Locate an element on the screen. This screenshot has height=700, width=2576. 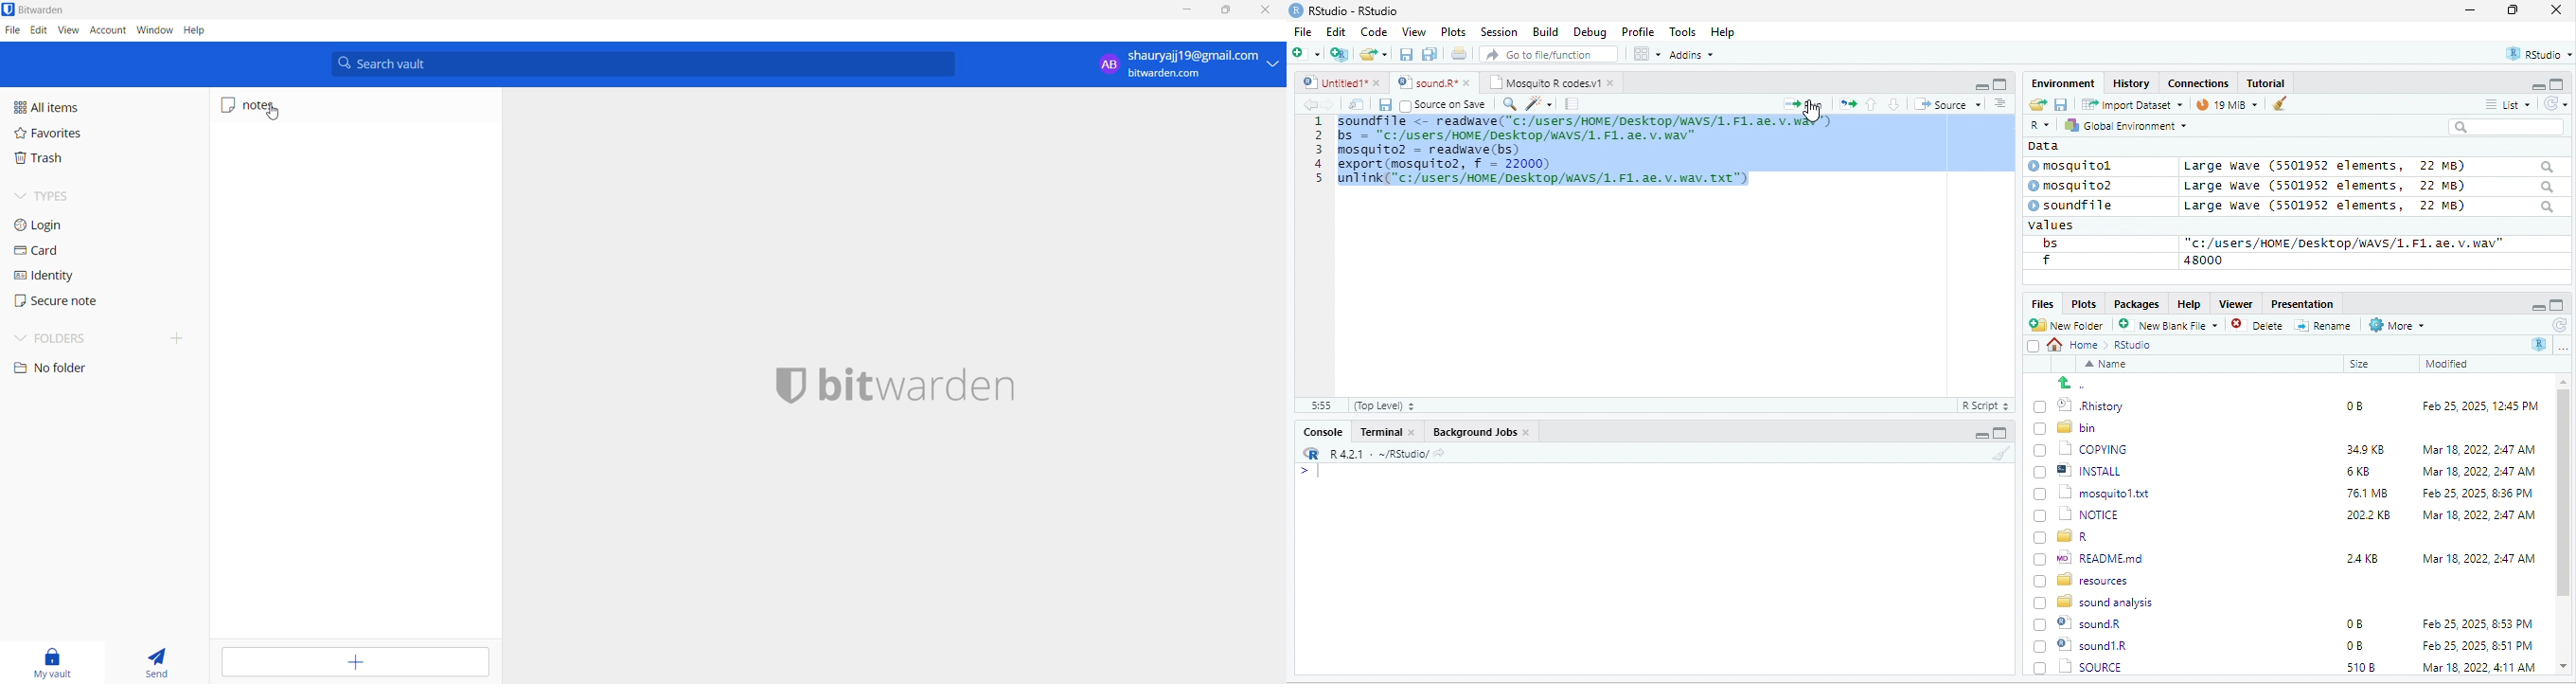
“c:/users/HOME /Desktop/WAVS/1.F1. ae. v.wav" is located at coordinates (2344, 243).